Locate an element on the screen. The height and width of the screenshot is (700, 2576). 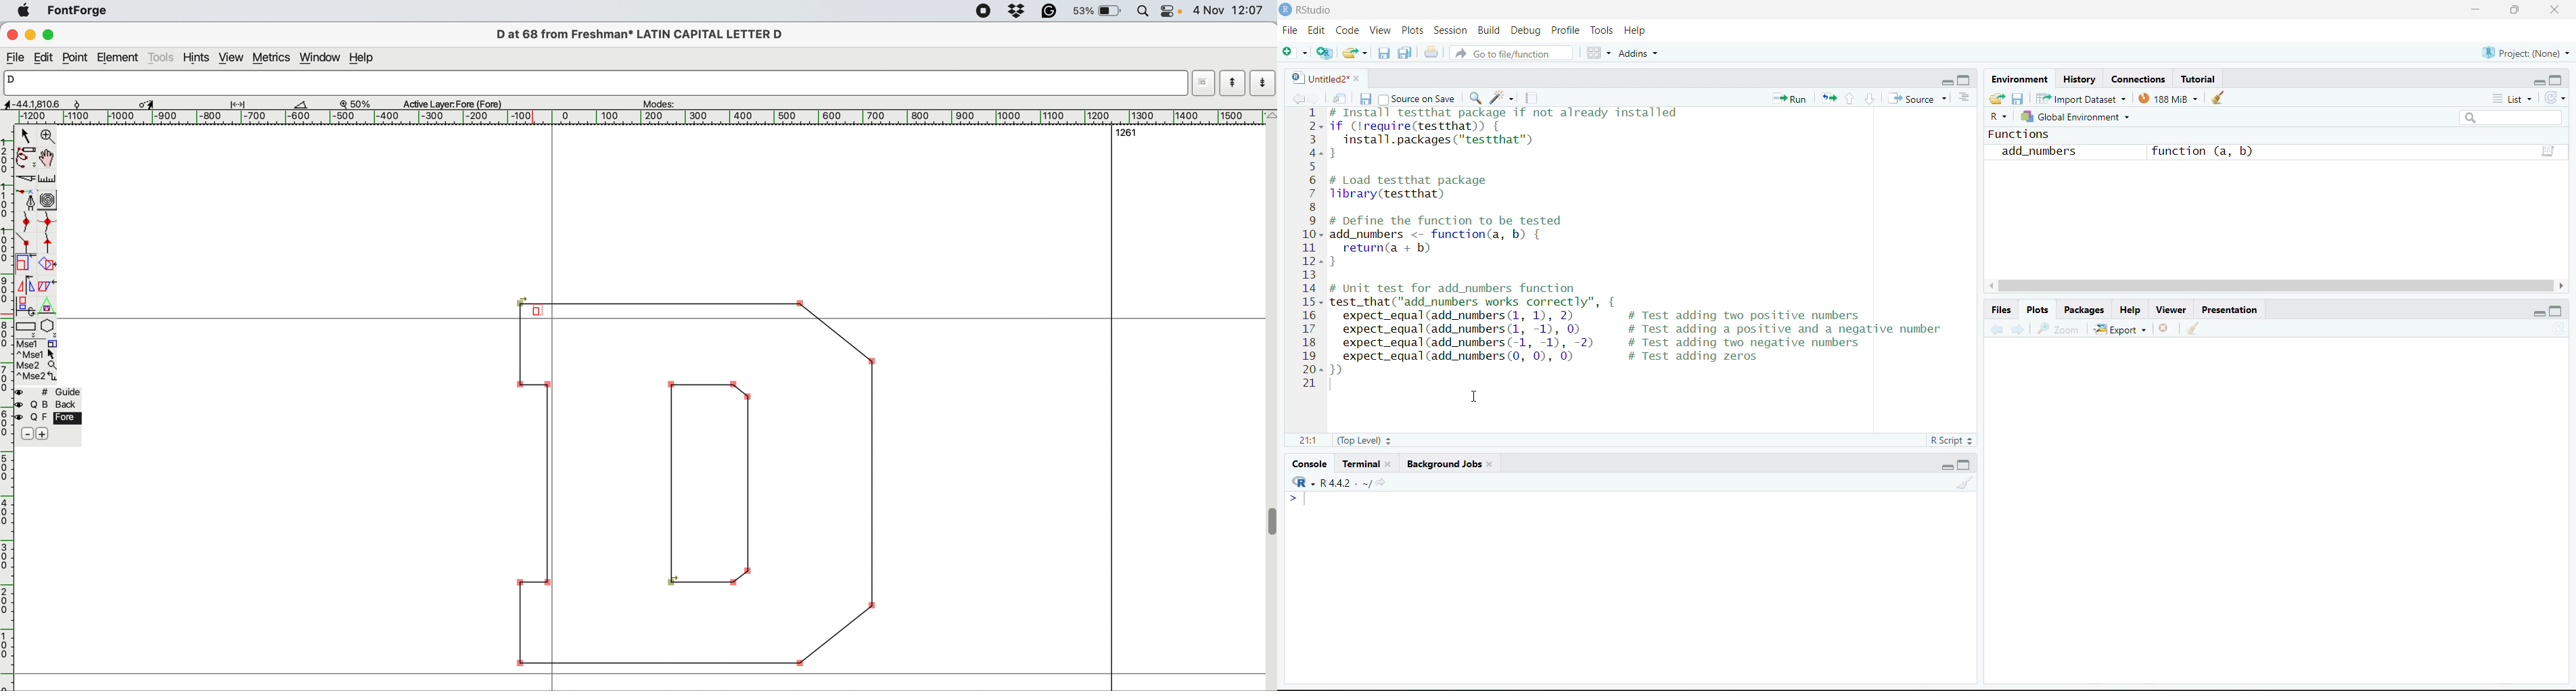
search is located at coordinates (2512, 118).